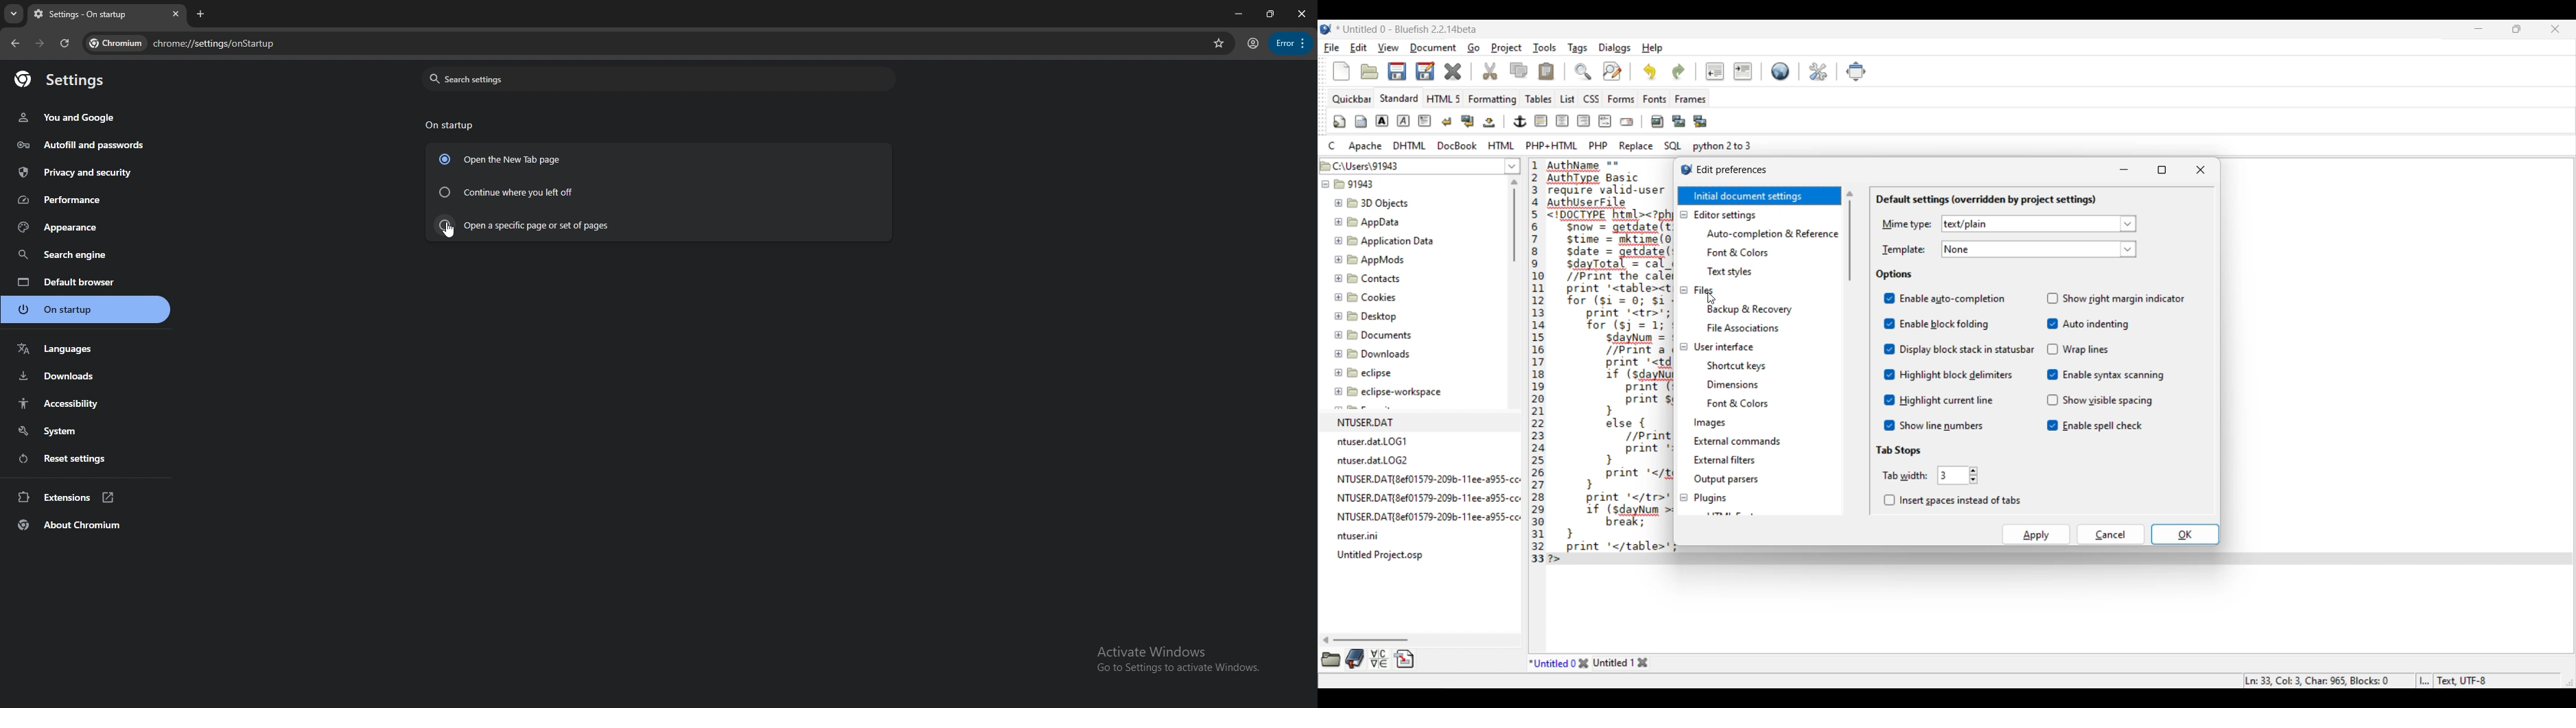 The image size is (2576, 728). Describe the element at coordinates (1369, 72) in the screenshot. I see `Open` at that location.